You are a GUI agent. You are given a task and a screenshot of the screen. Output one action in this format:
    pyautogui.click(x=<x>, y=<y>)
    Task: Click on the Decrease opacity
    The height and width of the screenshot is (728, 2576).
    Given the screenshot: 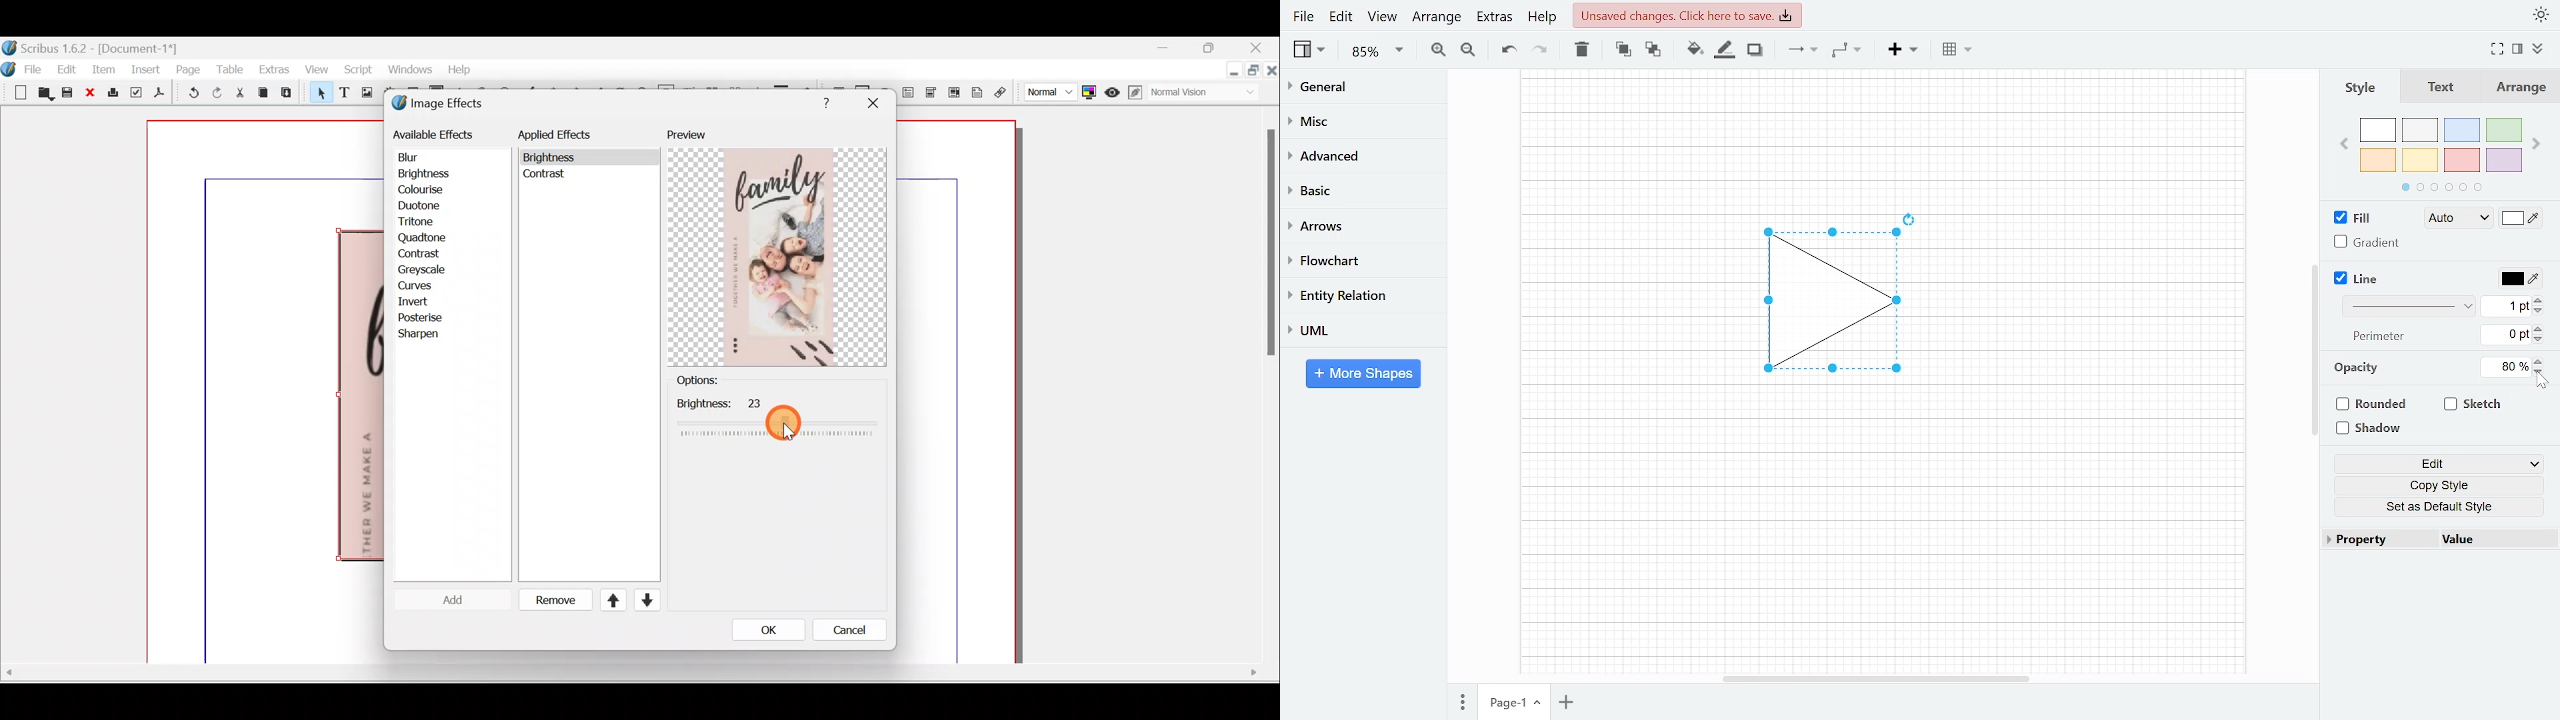 What is the action you would take?
    pyautogui.click(x=2541, y=372)
    